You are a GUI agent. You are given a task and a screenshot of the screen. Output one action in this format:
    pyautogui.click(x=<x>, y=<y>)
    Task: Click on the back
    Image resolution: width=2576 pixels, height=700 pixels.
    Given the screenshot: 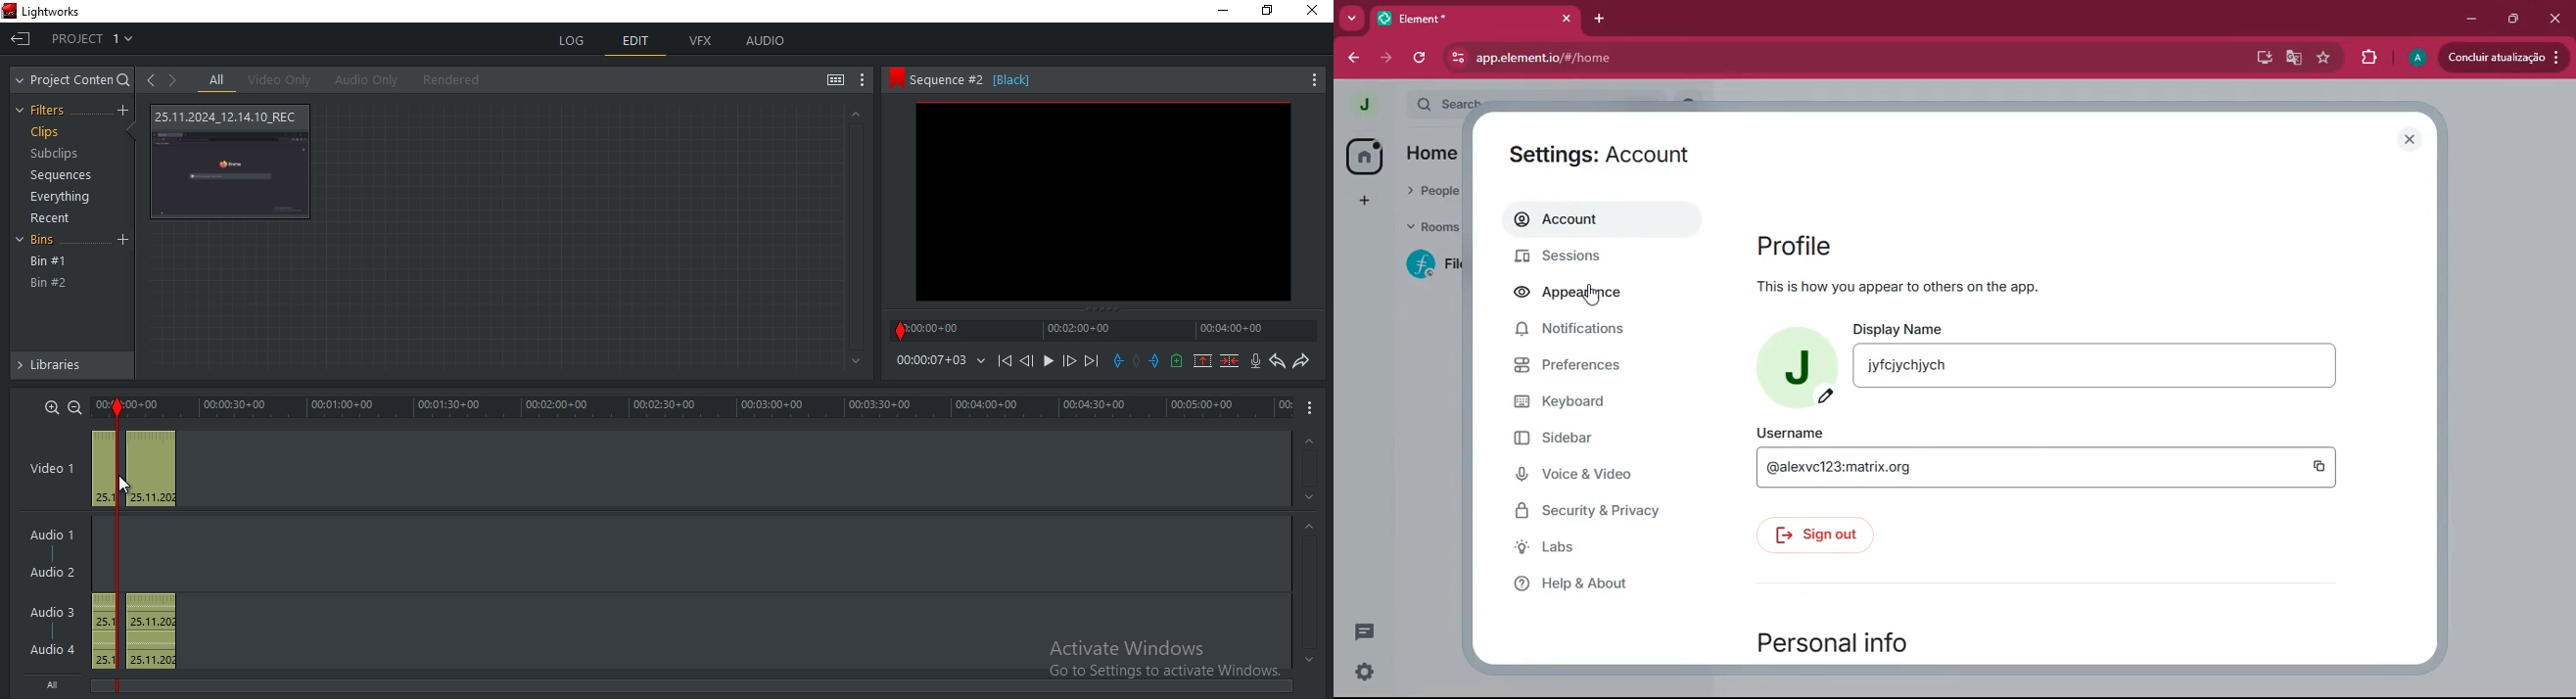 What is the action you would take?
    pyautogui.click(x=1354, y=59)
    